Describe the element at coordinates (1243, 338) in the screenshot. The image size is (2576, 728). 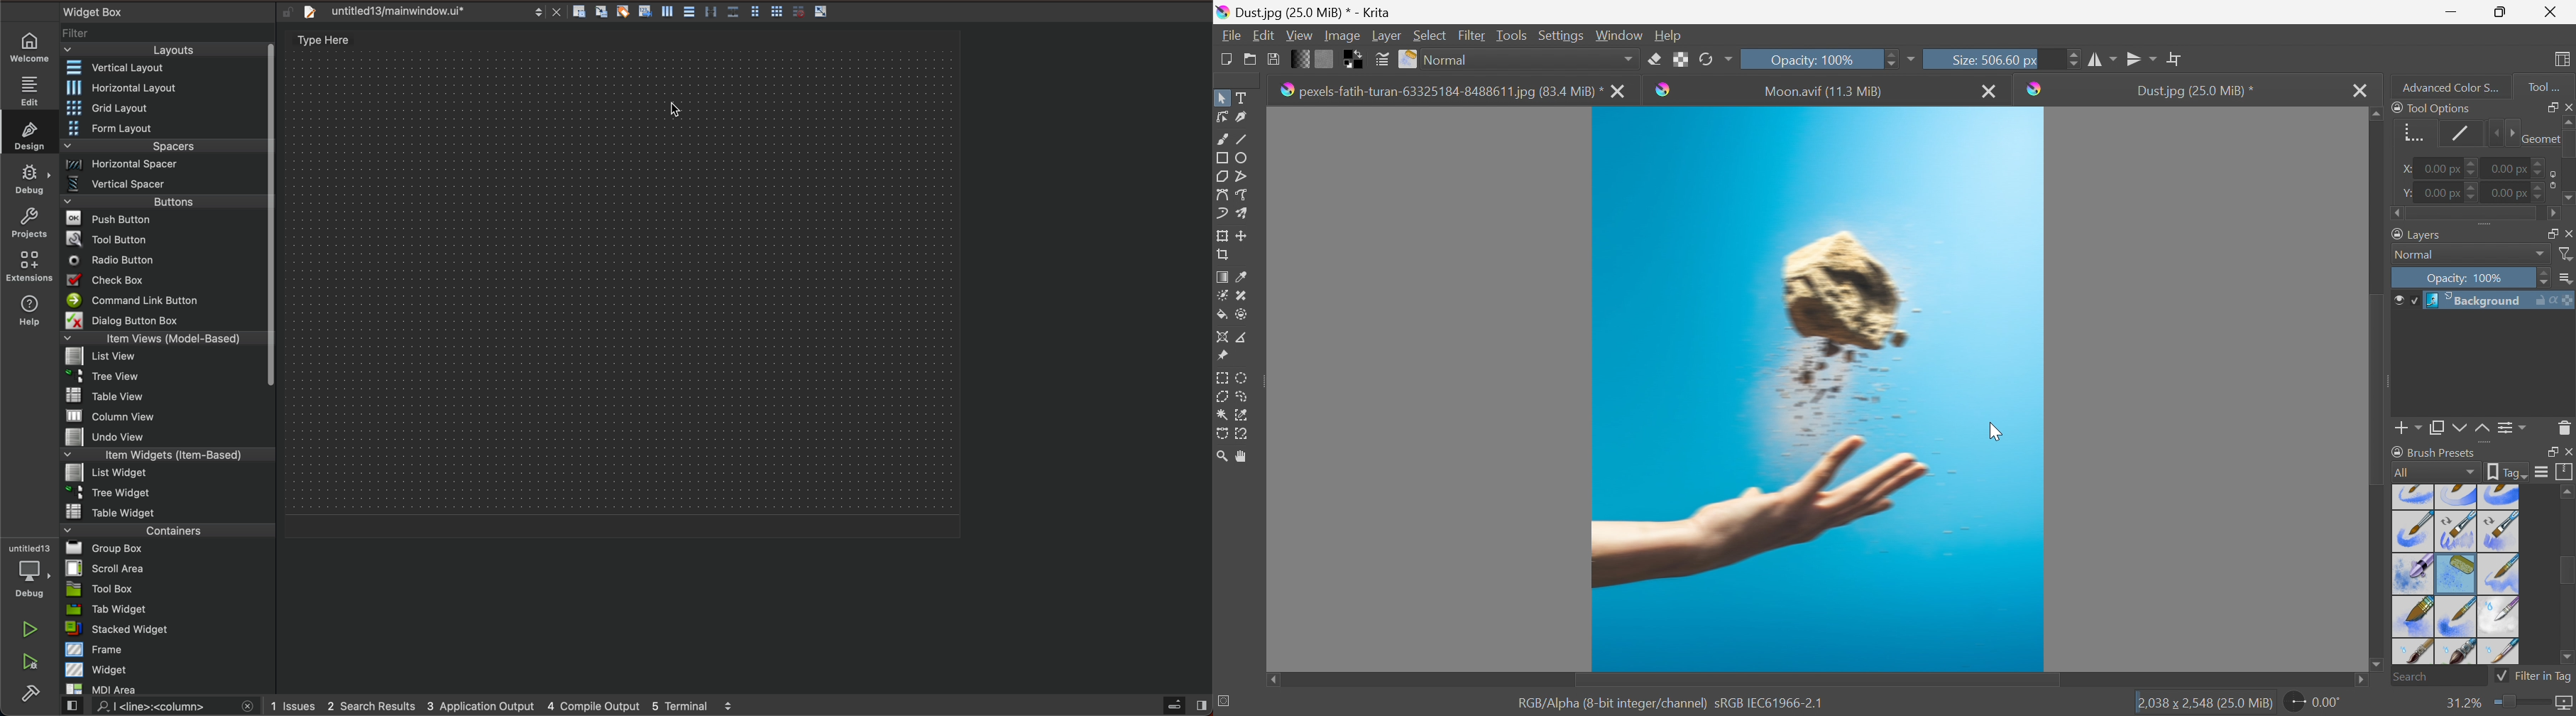
I see `Measure the distance between two points` at that location.